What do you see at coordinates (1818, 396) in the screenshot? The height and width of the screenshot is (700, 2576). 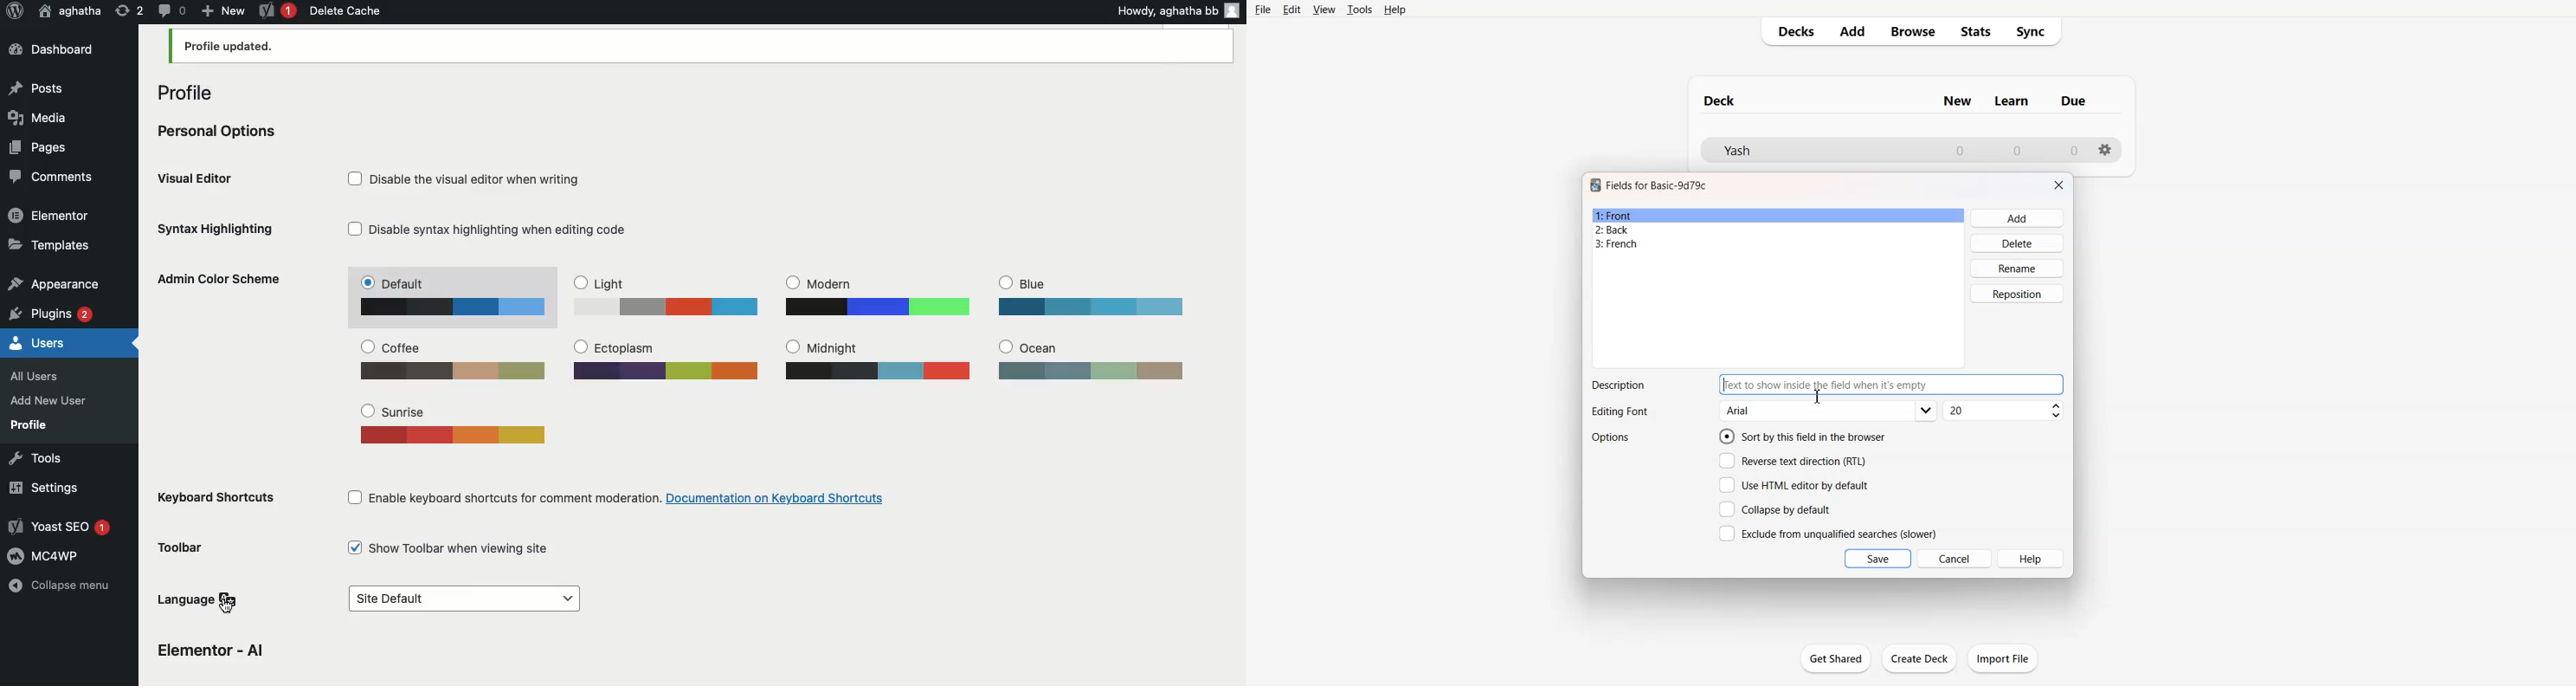 I see `Text Cursor` at bounding box center [1818, 396].